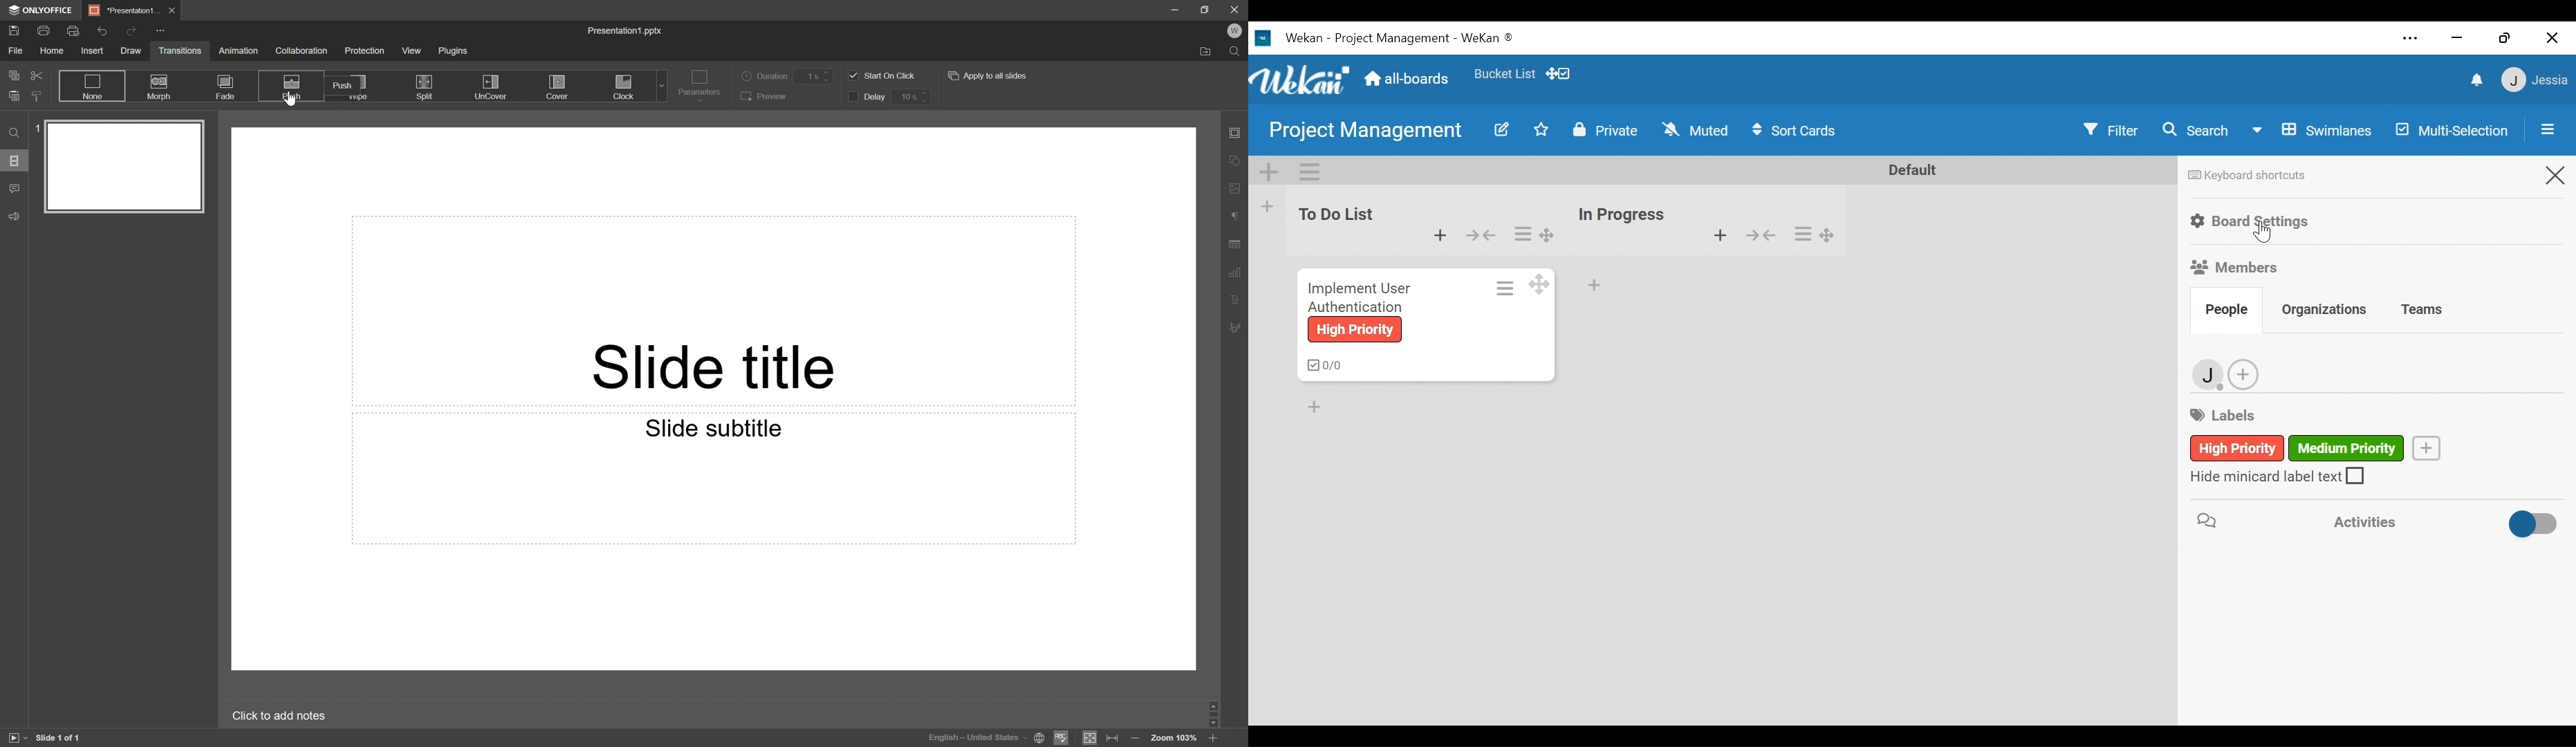 Image resolution: width=2576 pixels, height=756 pixels. Describe the element at coordinates (1215, 714) in the screenshot. I see `Scroll Bar` at that location.